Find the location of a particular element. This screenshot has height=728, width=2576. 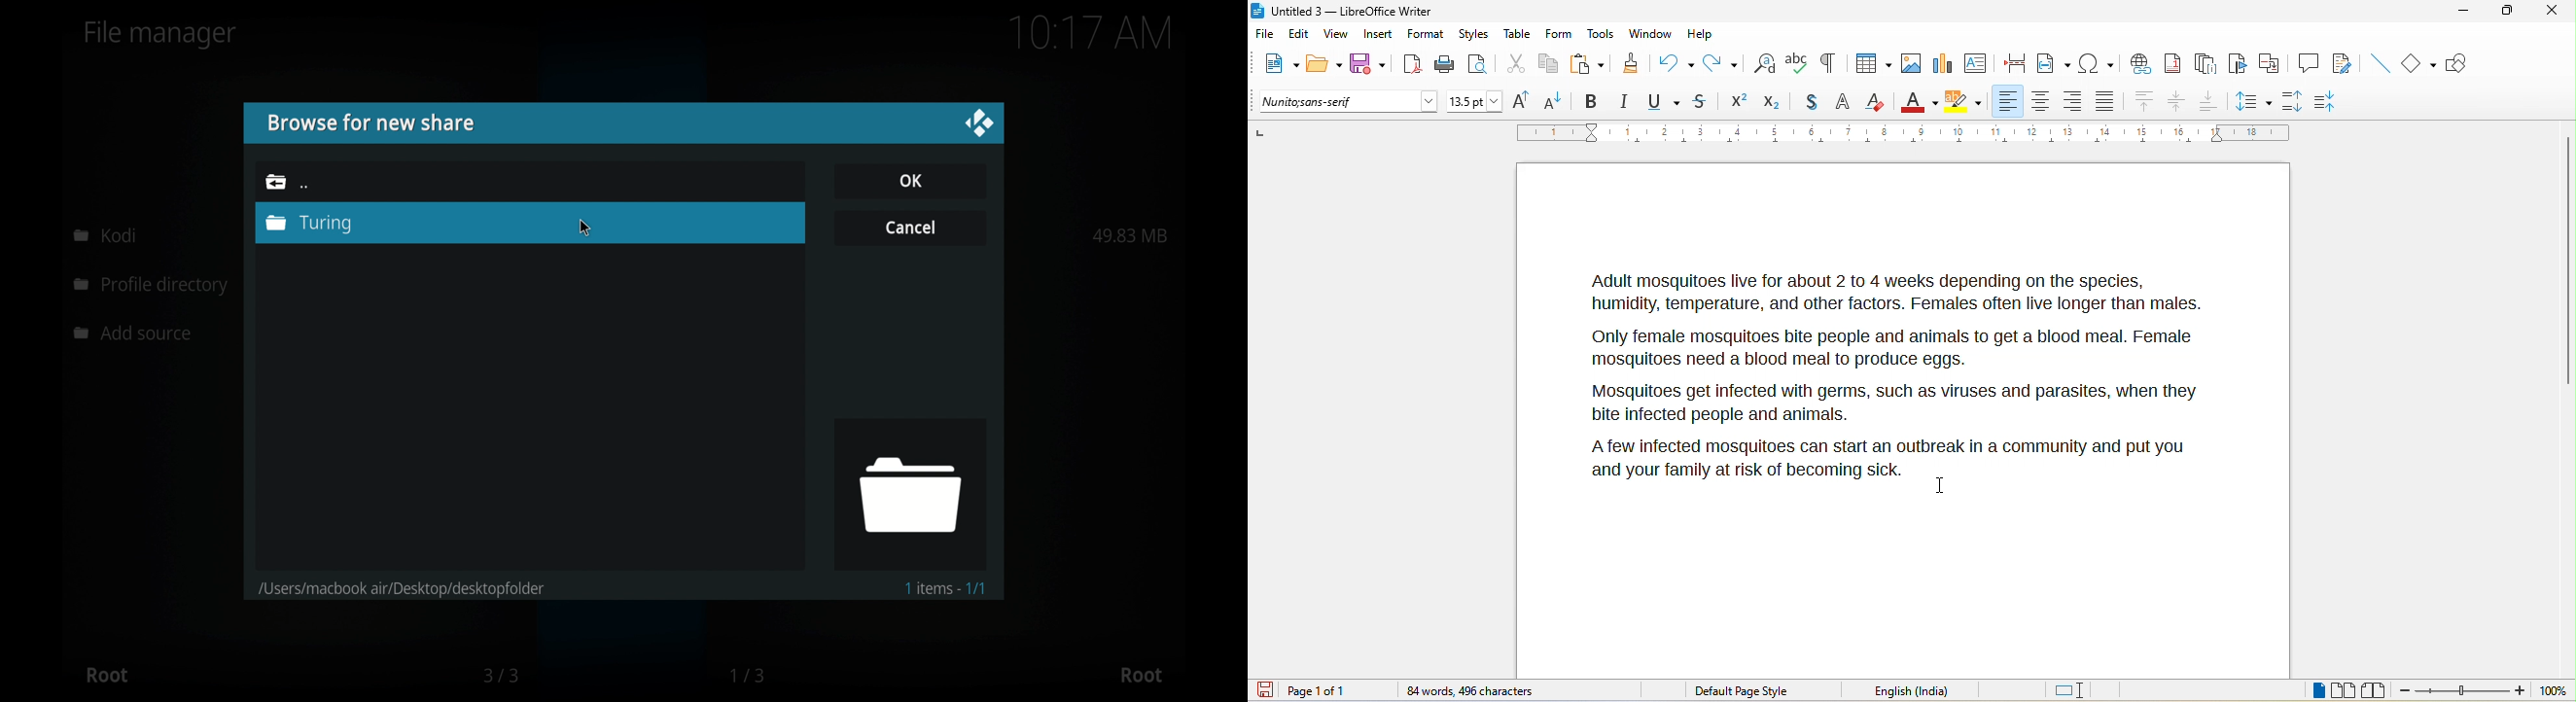

shadow is located at coordinates (1811, 103).